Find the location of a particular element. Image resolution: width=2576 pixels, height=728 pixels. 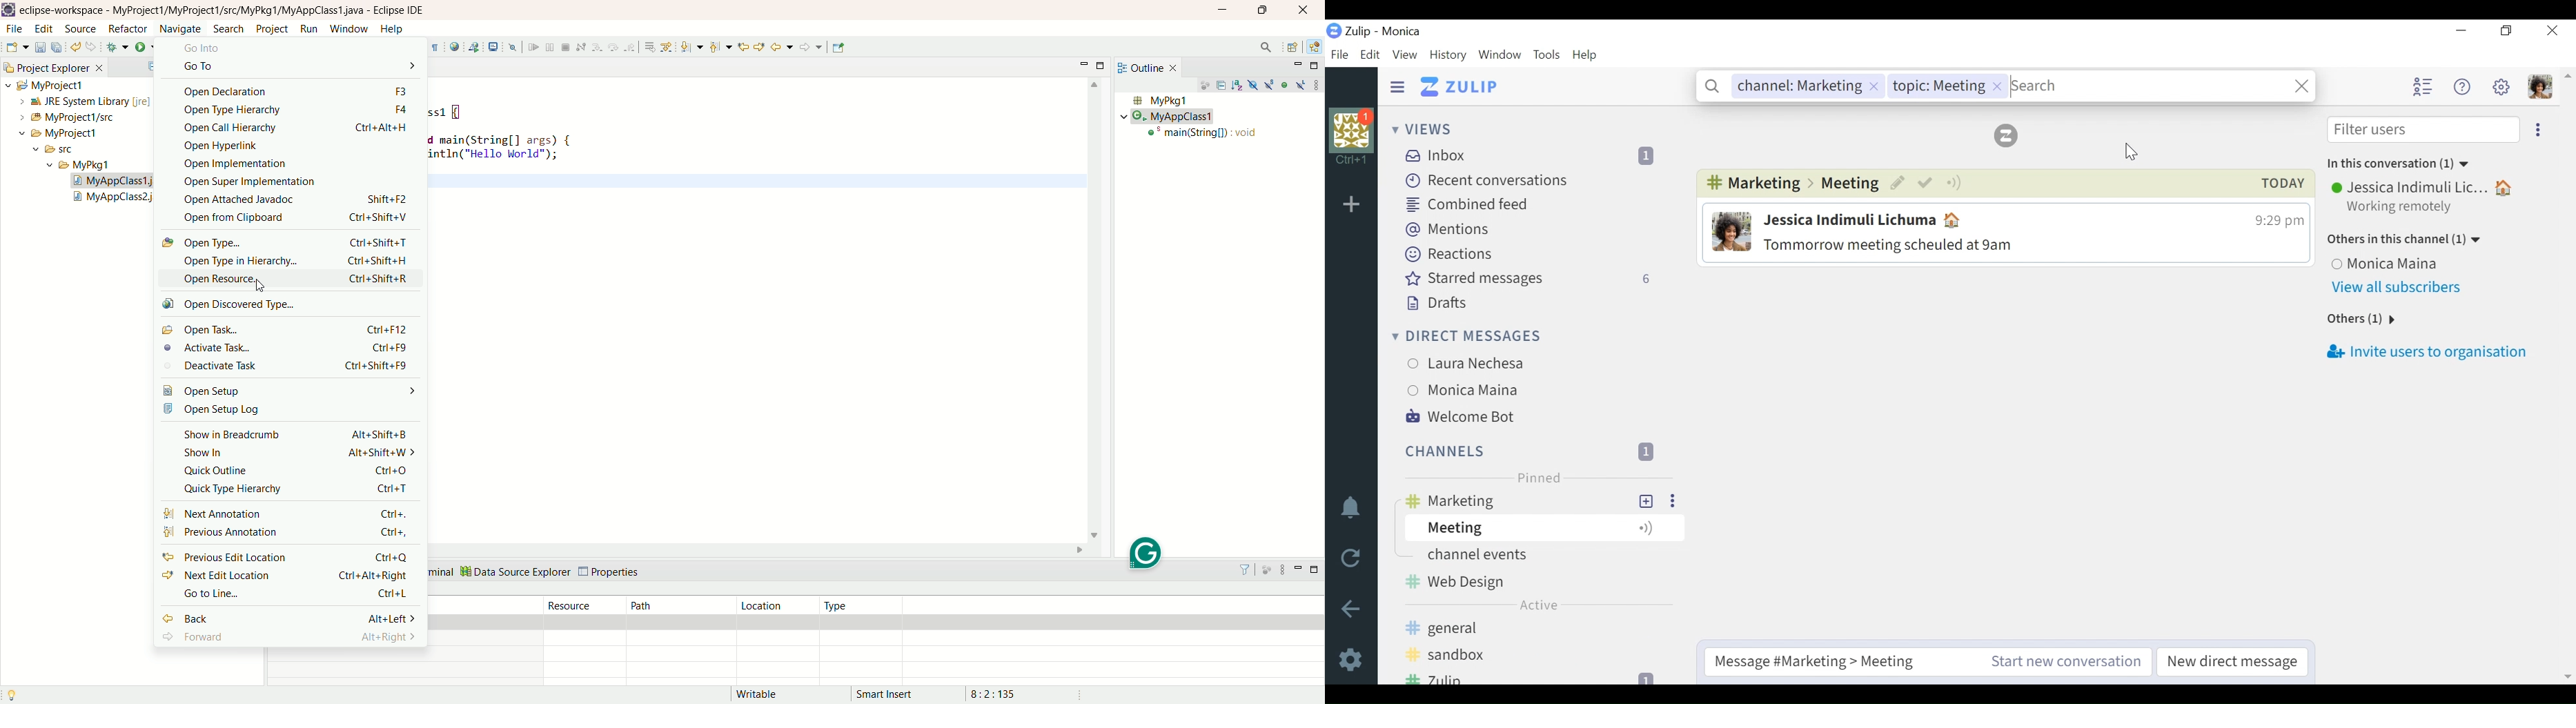

Web Design is located at coordinates (1538, 581).